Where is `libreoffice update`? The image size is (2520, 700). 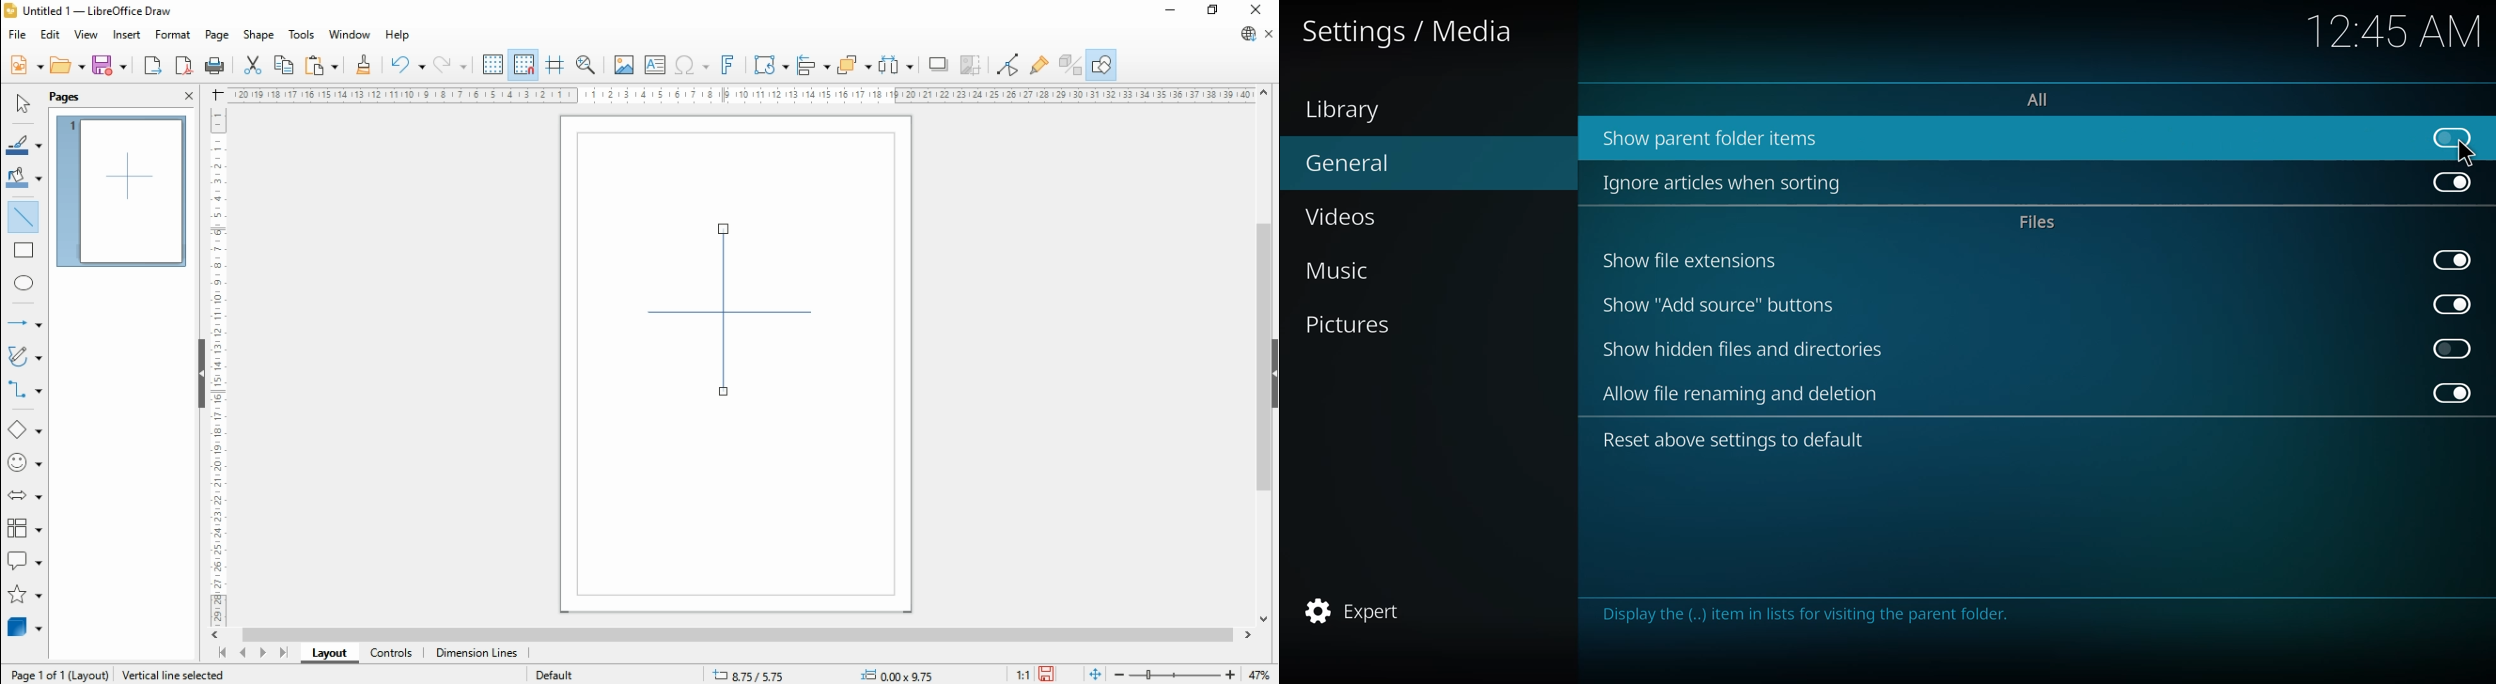 libreoffice update is located at coordinates (1247, 34).